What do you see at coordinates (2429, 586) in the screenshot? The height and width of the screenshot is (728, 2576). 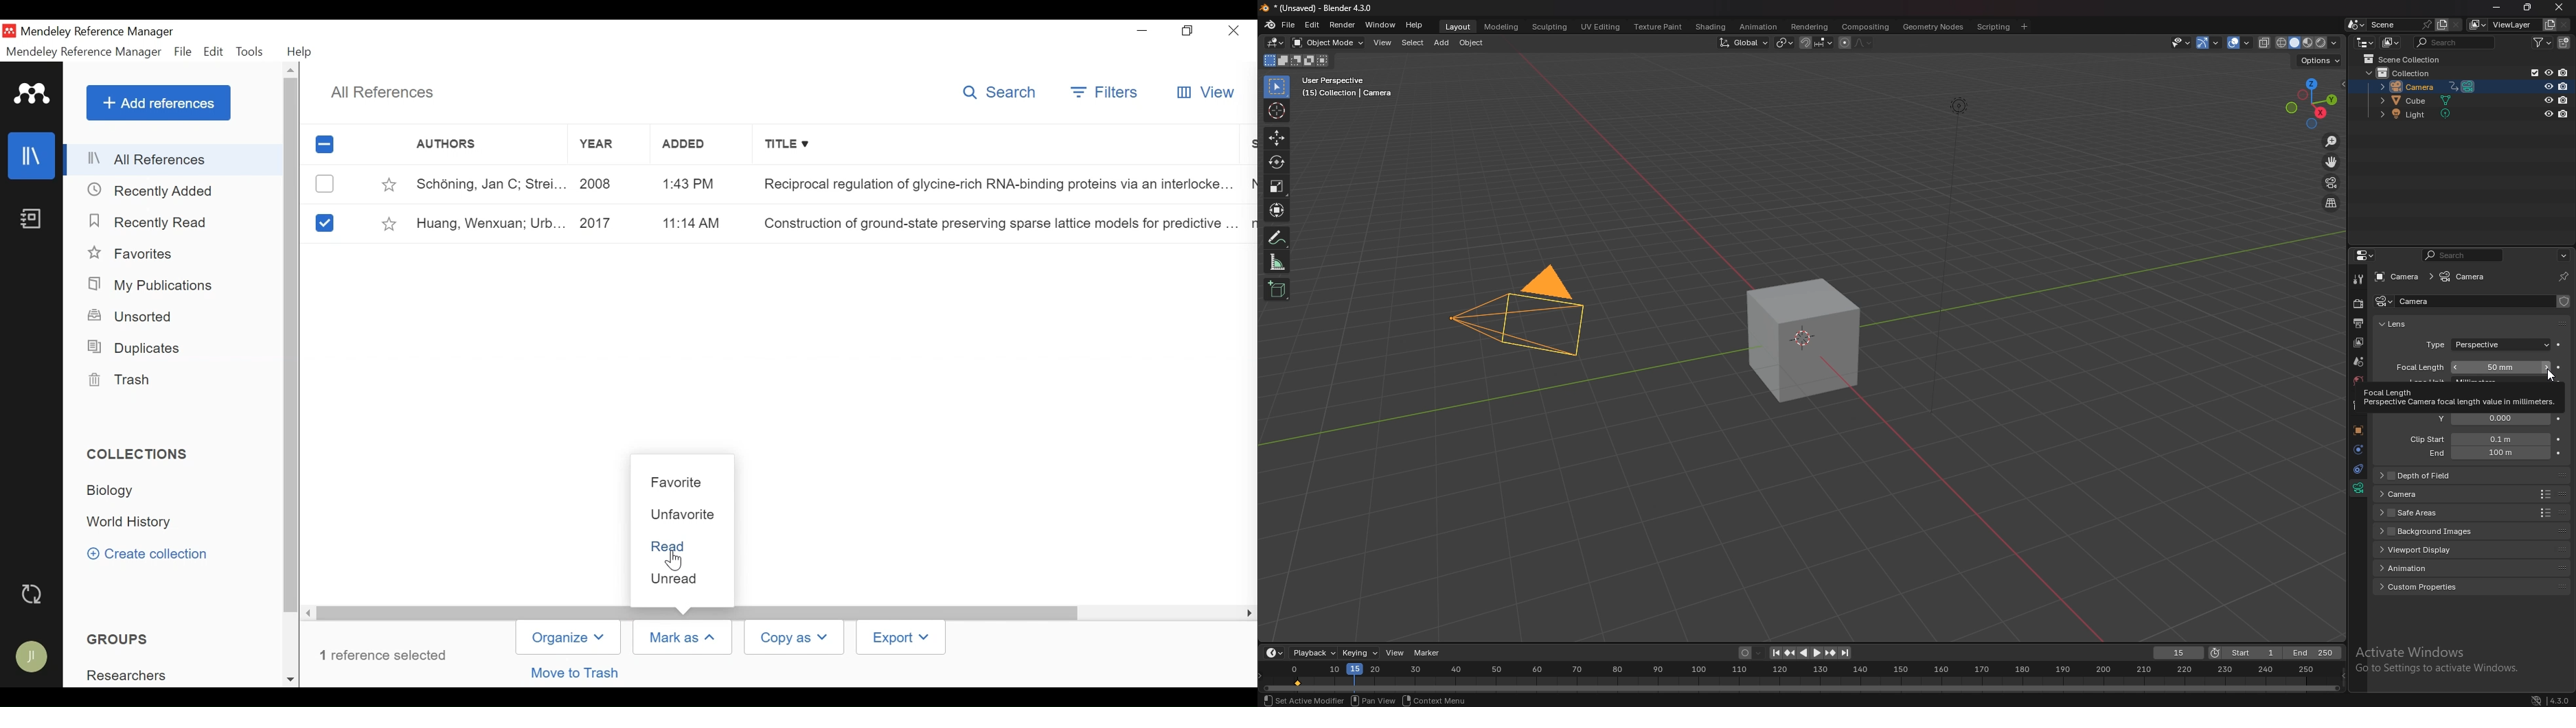 I see `custom properties` at bounding box center [2429, 586].